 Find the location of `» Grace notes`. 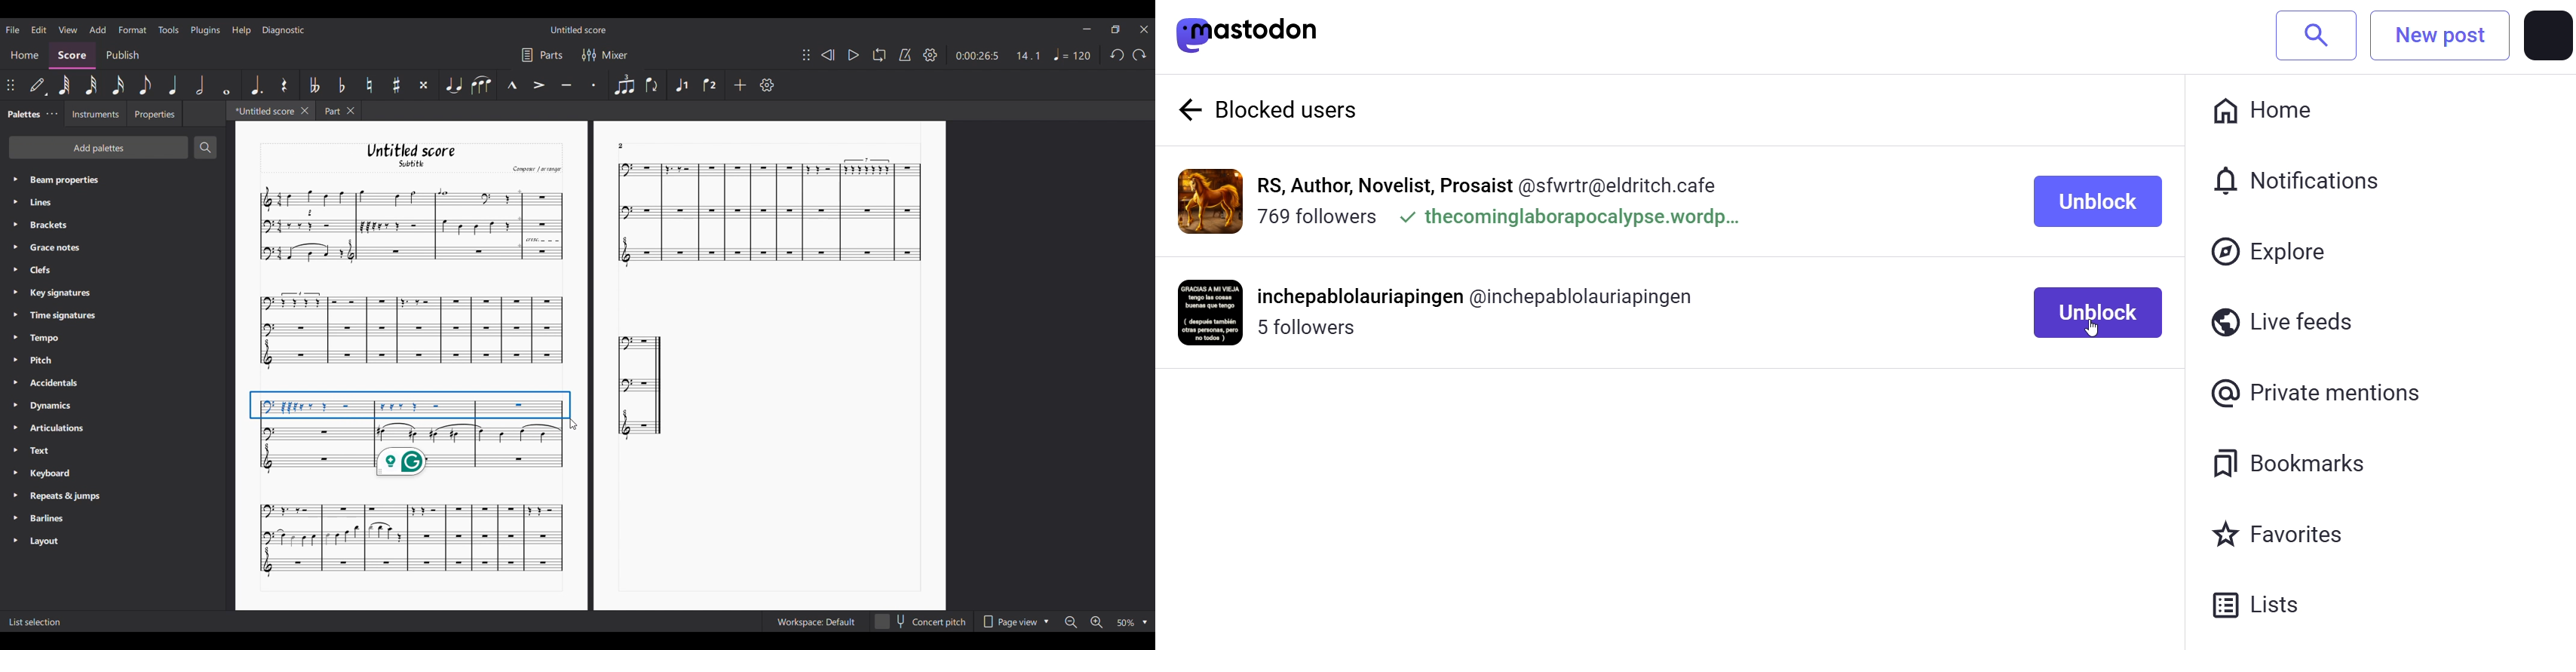

» Grace notes is located at coordinates (52, 248).